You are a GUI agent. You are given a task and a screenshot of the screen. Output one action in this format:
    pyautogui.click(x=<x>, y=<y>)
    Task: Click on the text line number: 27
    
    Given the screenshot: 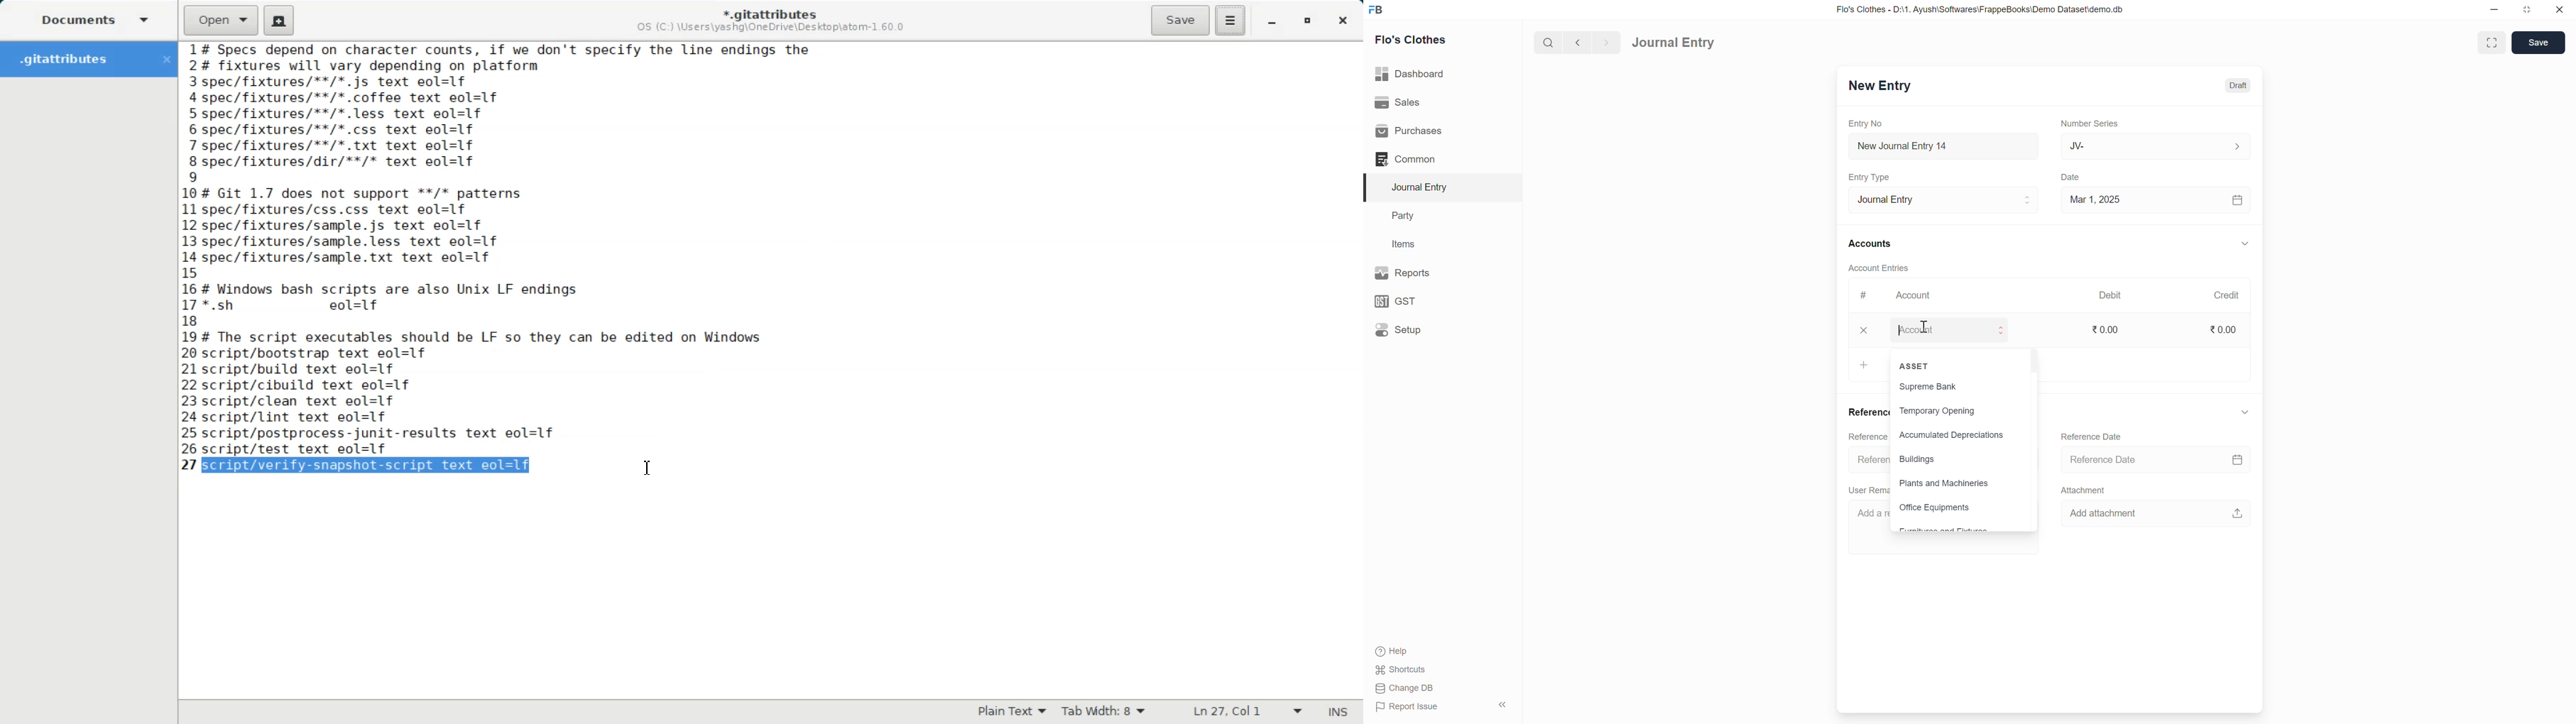 What is the action you would take?
    pyautogui.click(x=191, y=464)
    